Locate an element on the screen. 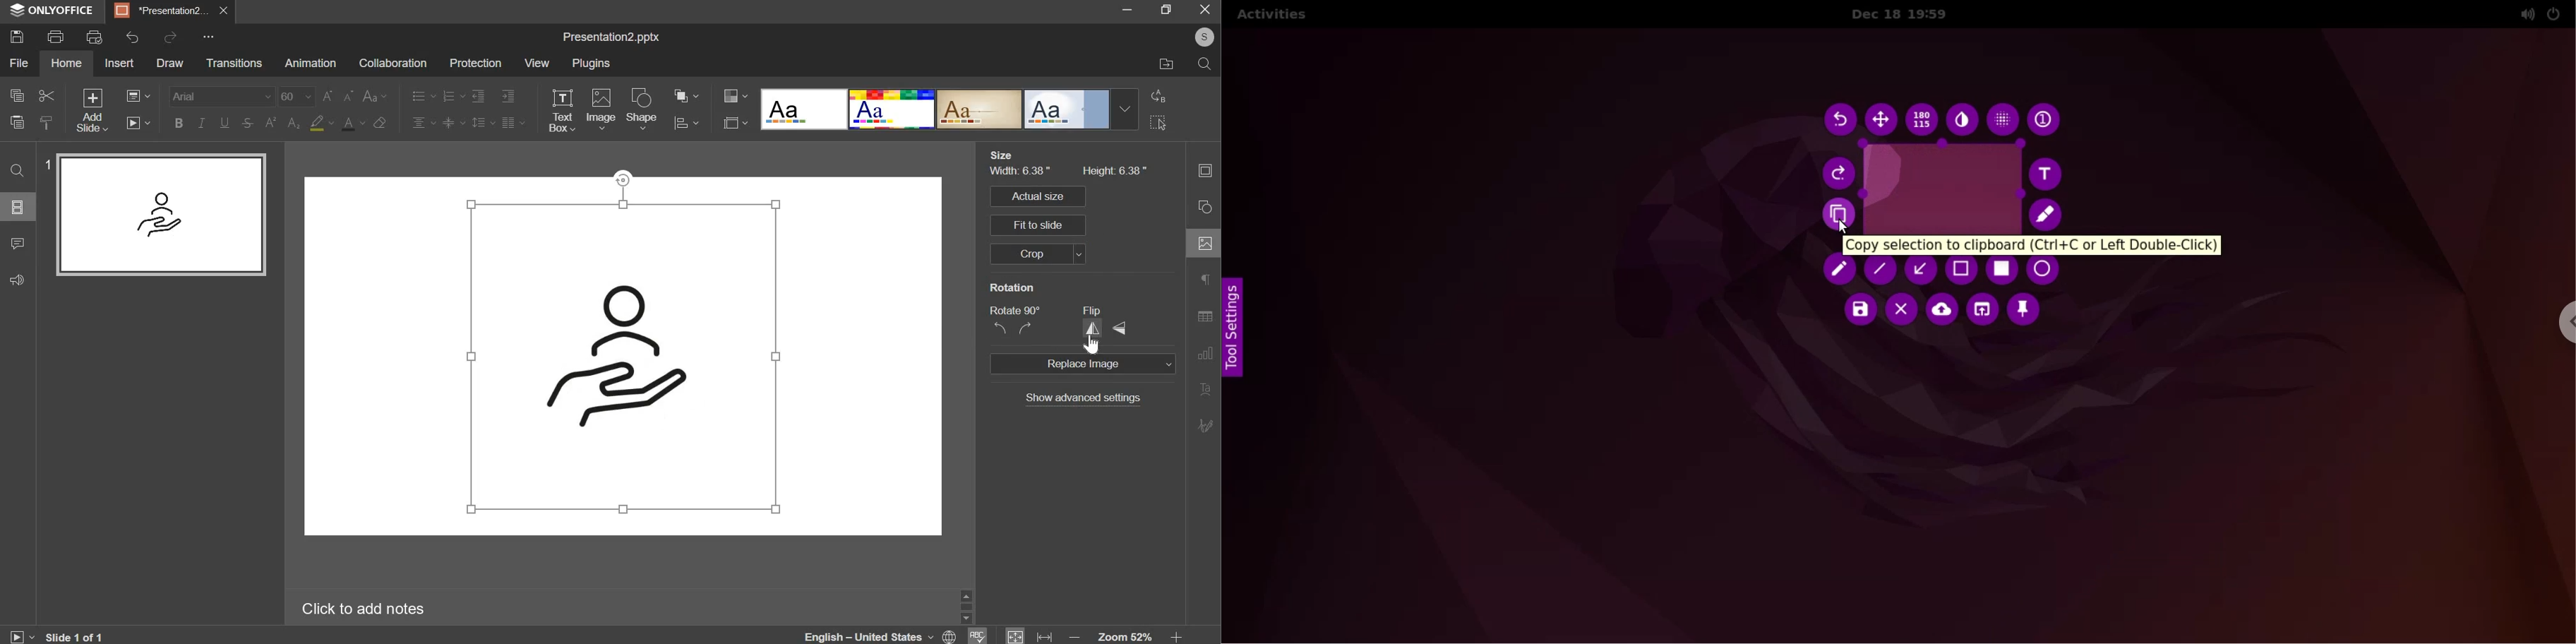 The width and height of the screenshot is (2576, 644). image settings is located at coordinates (1205, 245).